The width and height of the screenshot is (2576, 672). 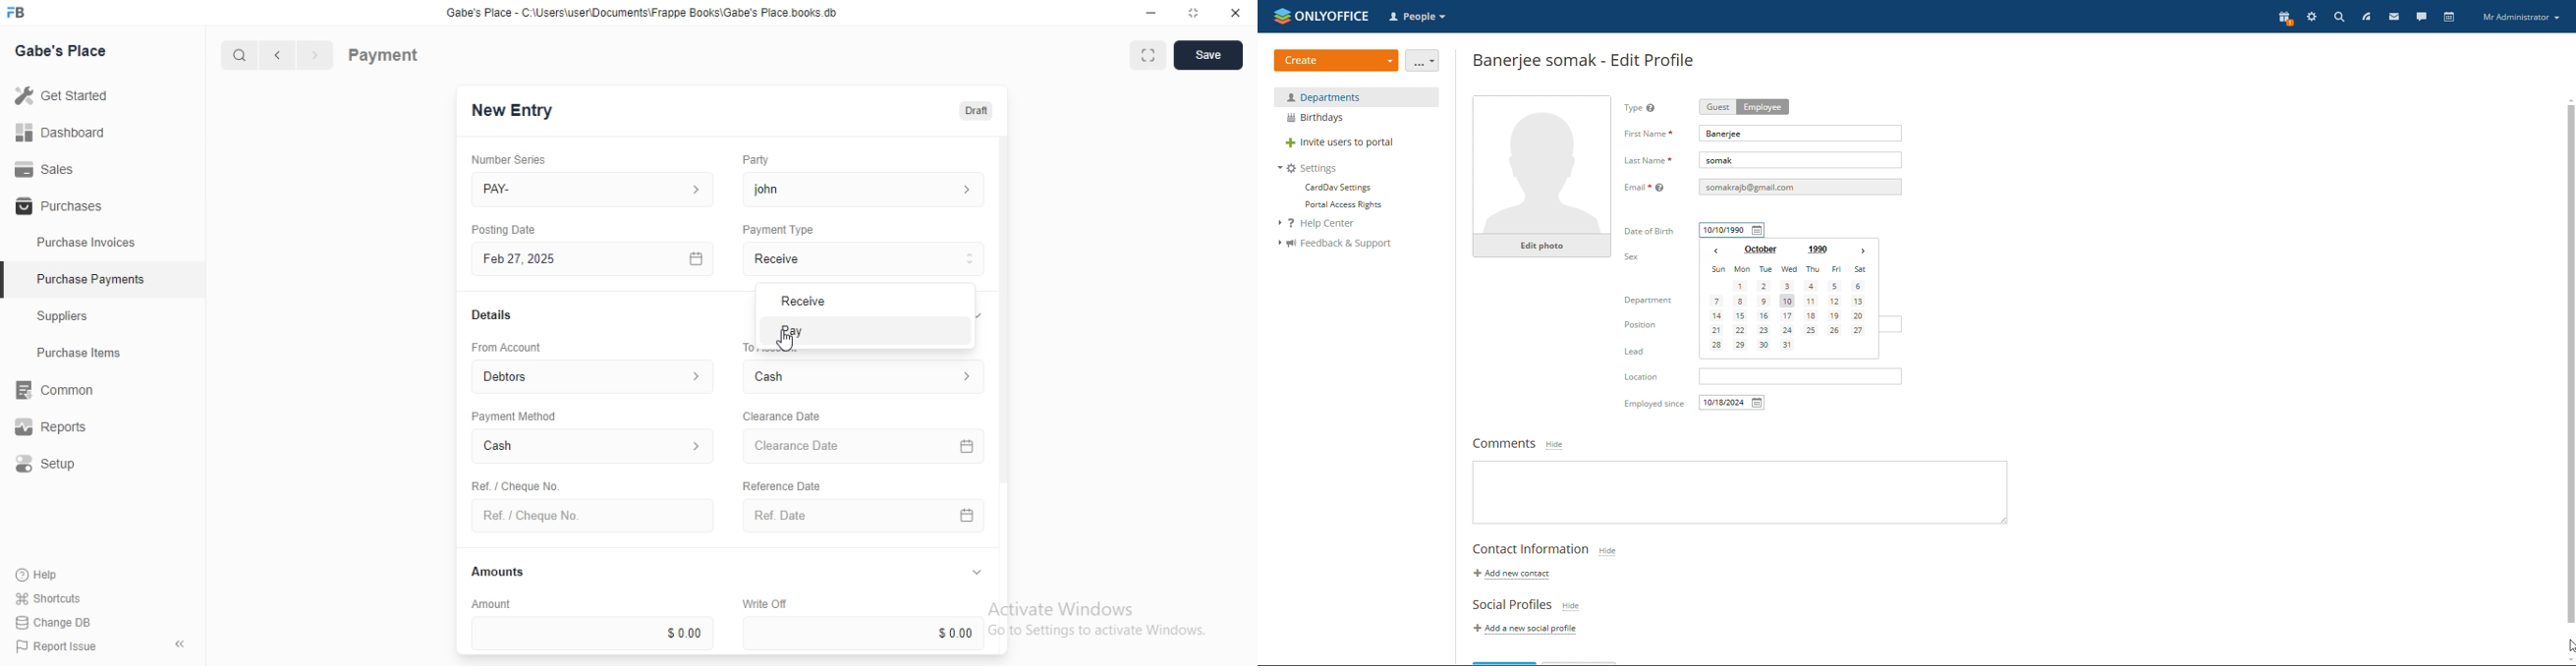 I want to click on Purchase Invoices, so click(x=86, y=243).